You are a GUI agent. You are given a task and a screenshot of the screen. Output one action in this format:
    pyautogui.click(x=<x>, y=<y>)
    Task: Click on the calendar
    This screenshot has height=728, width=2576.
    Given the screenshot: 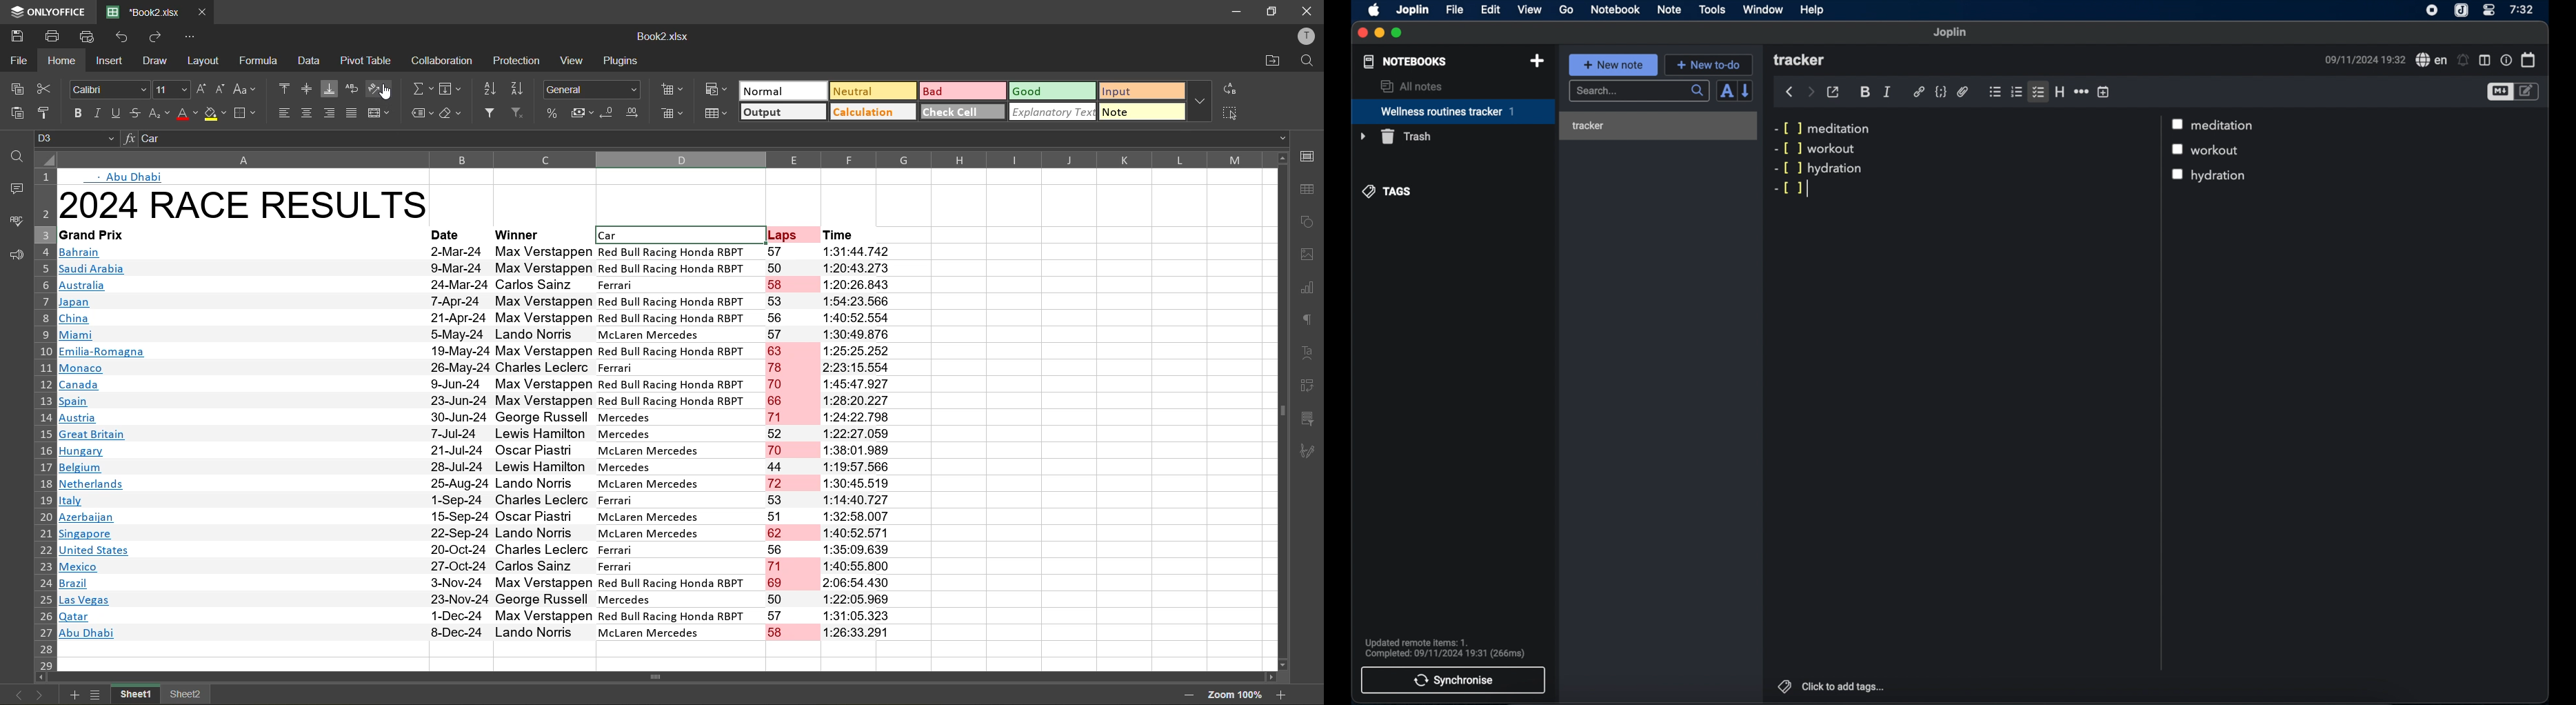 What is the action you would take?
    pyautogui.click(x=2529, y=59)
    